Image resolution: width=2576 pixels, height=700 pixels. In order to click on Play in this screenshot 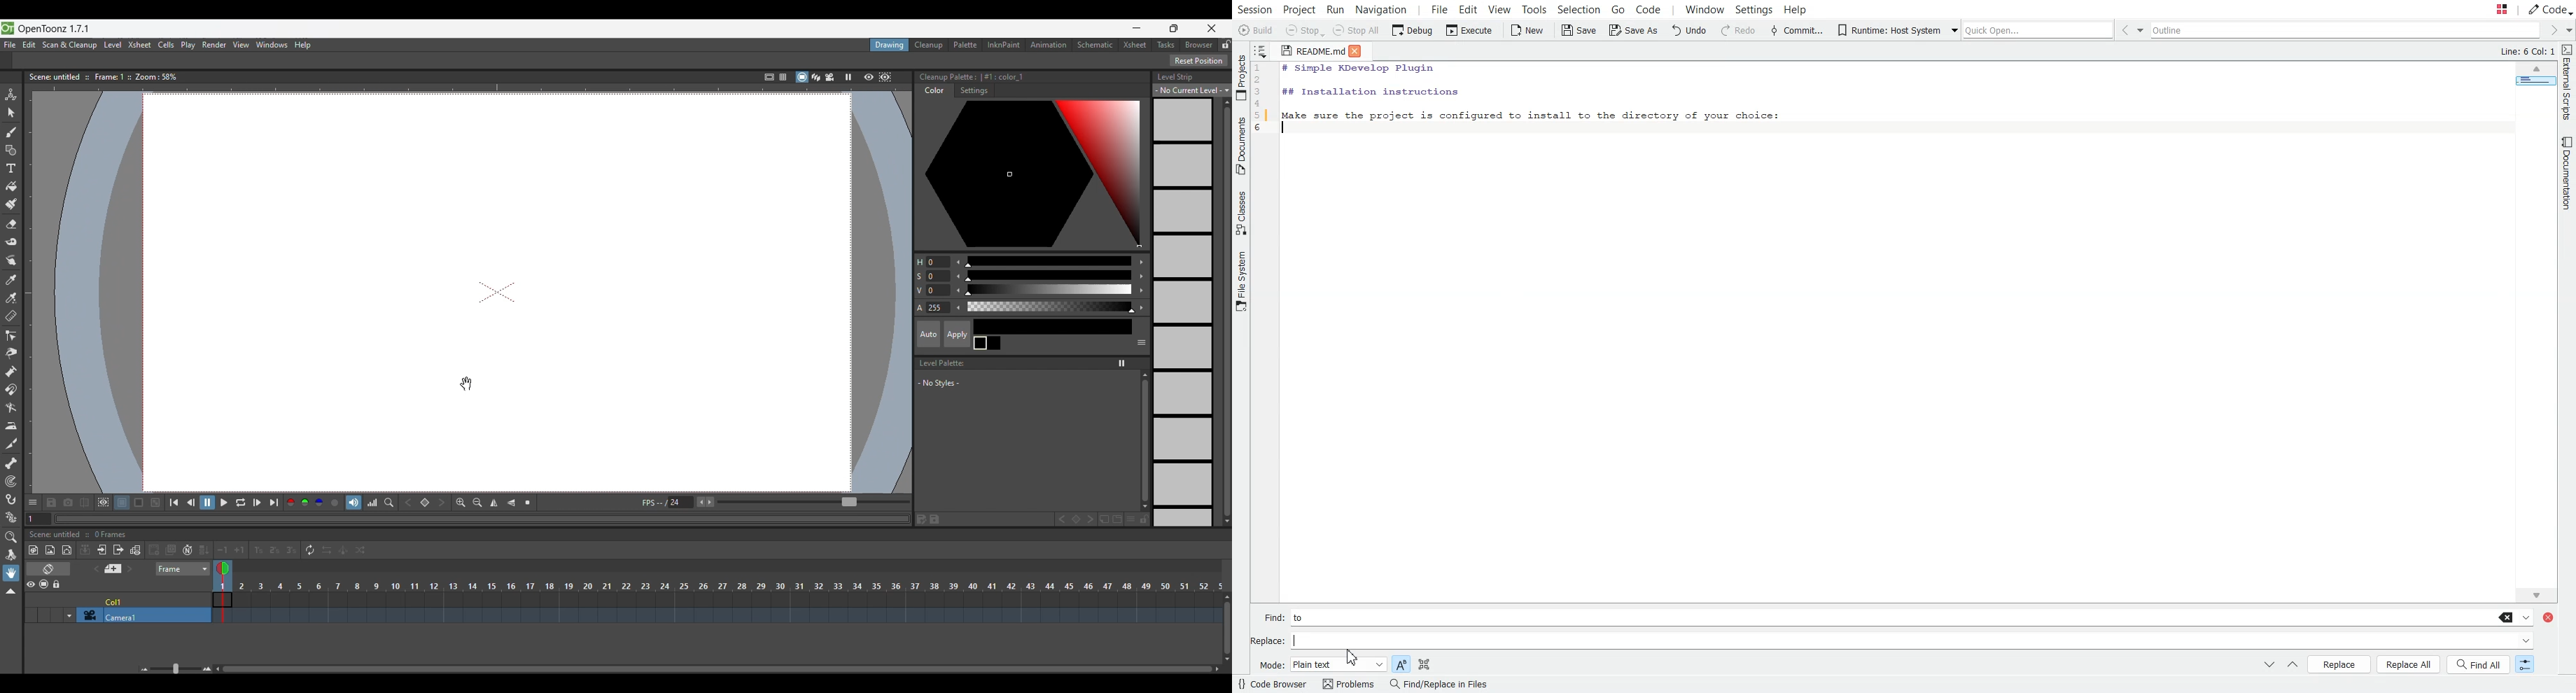, I will do `click(223, 502)`.